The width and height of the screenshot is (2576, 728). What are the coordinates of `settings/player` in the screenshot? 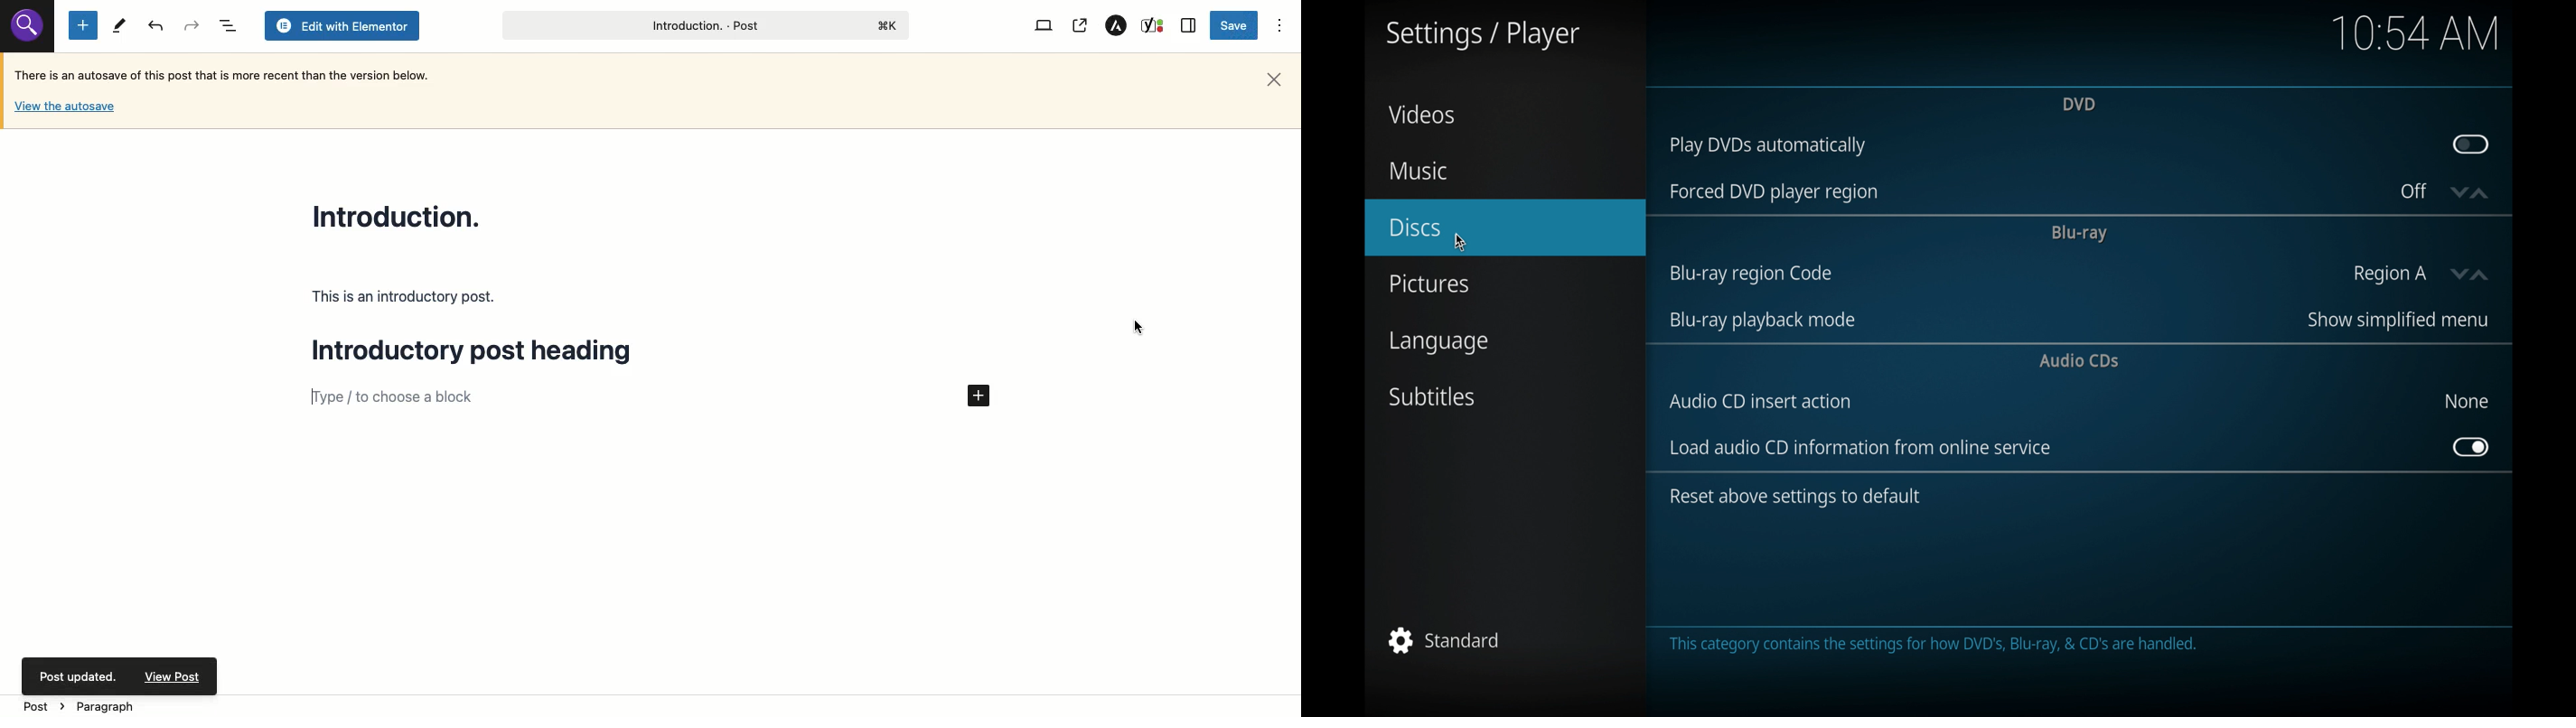 It's located at (1482, 36).